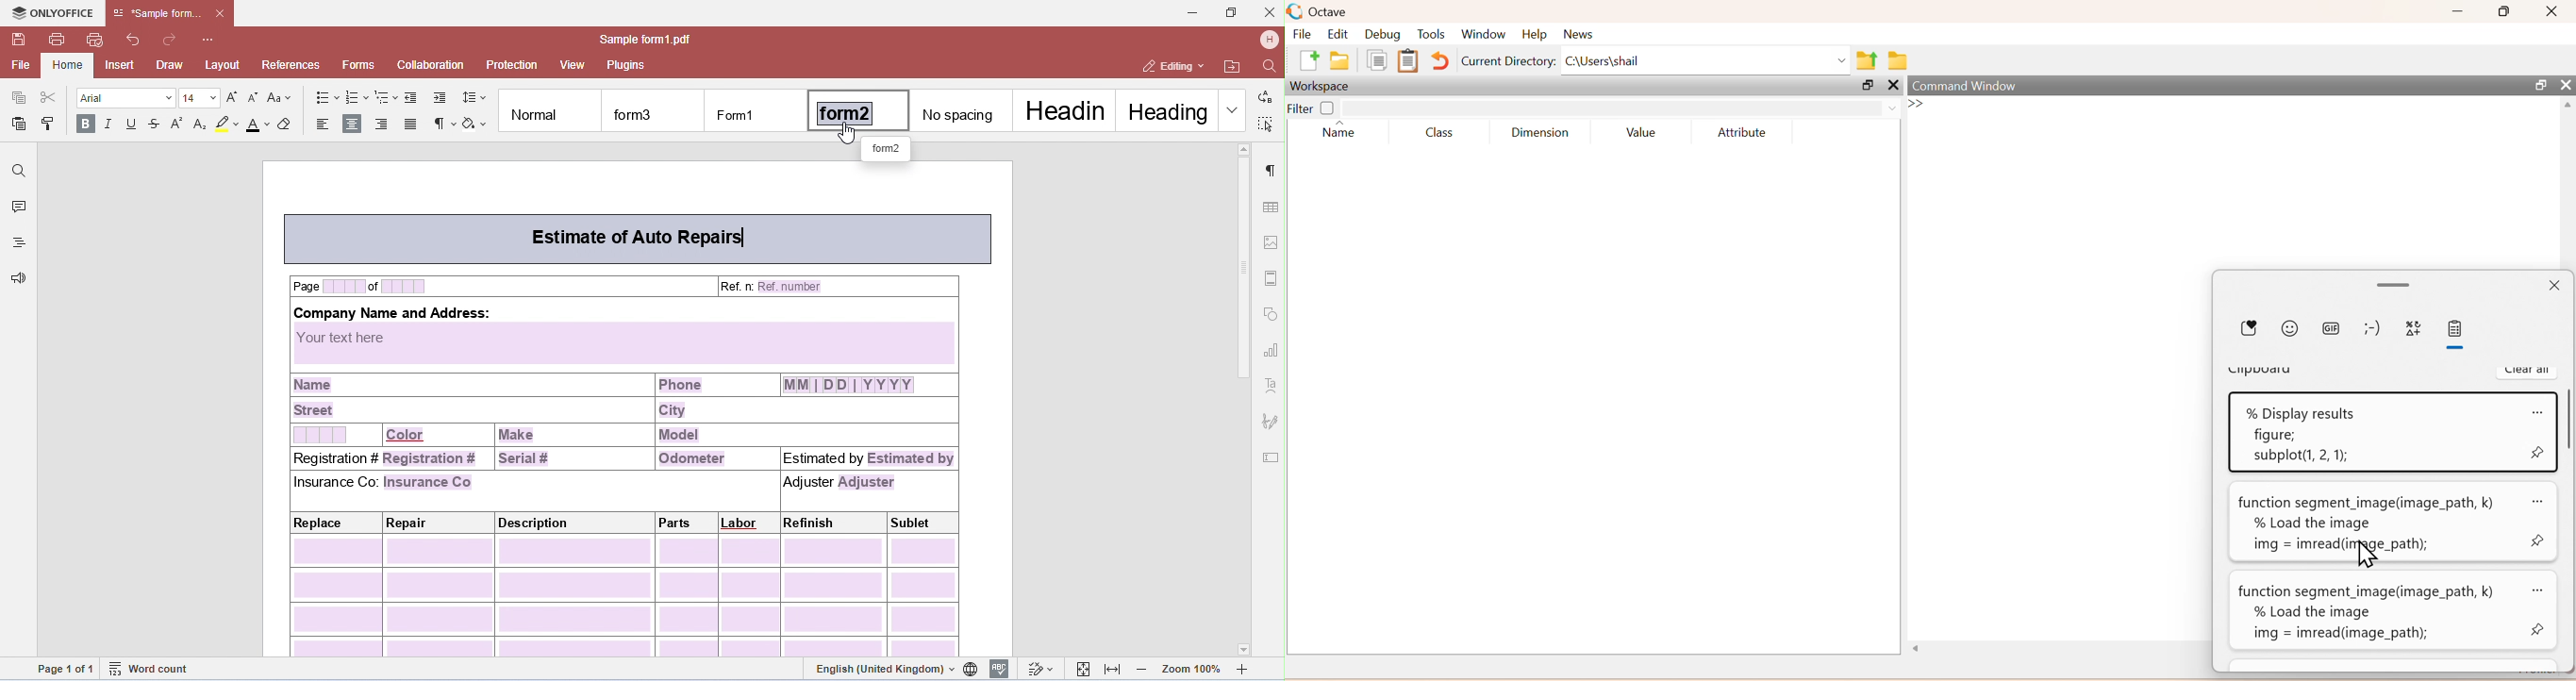 The width and height of the screenshot is (2576, 700). I want to click on Attribute, so click(1739, 133).